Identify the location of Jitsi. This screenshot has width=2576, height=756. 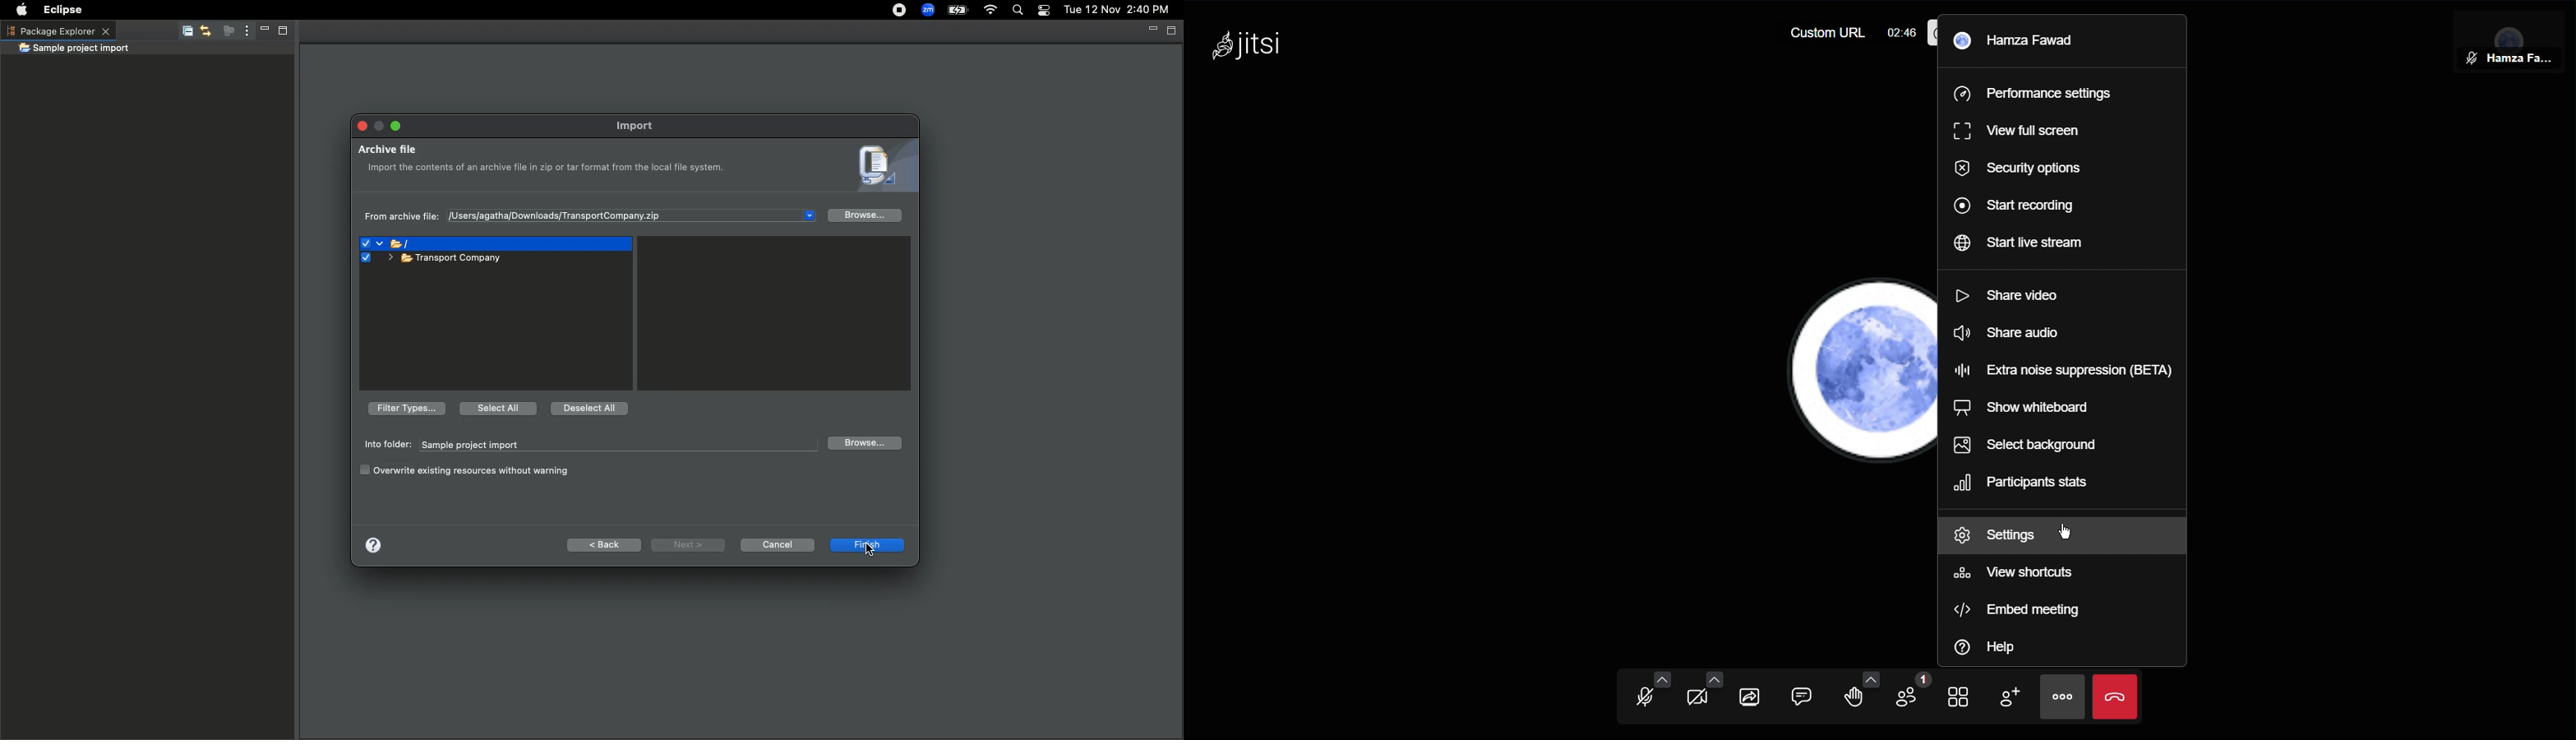
(1253, 46).